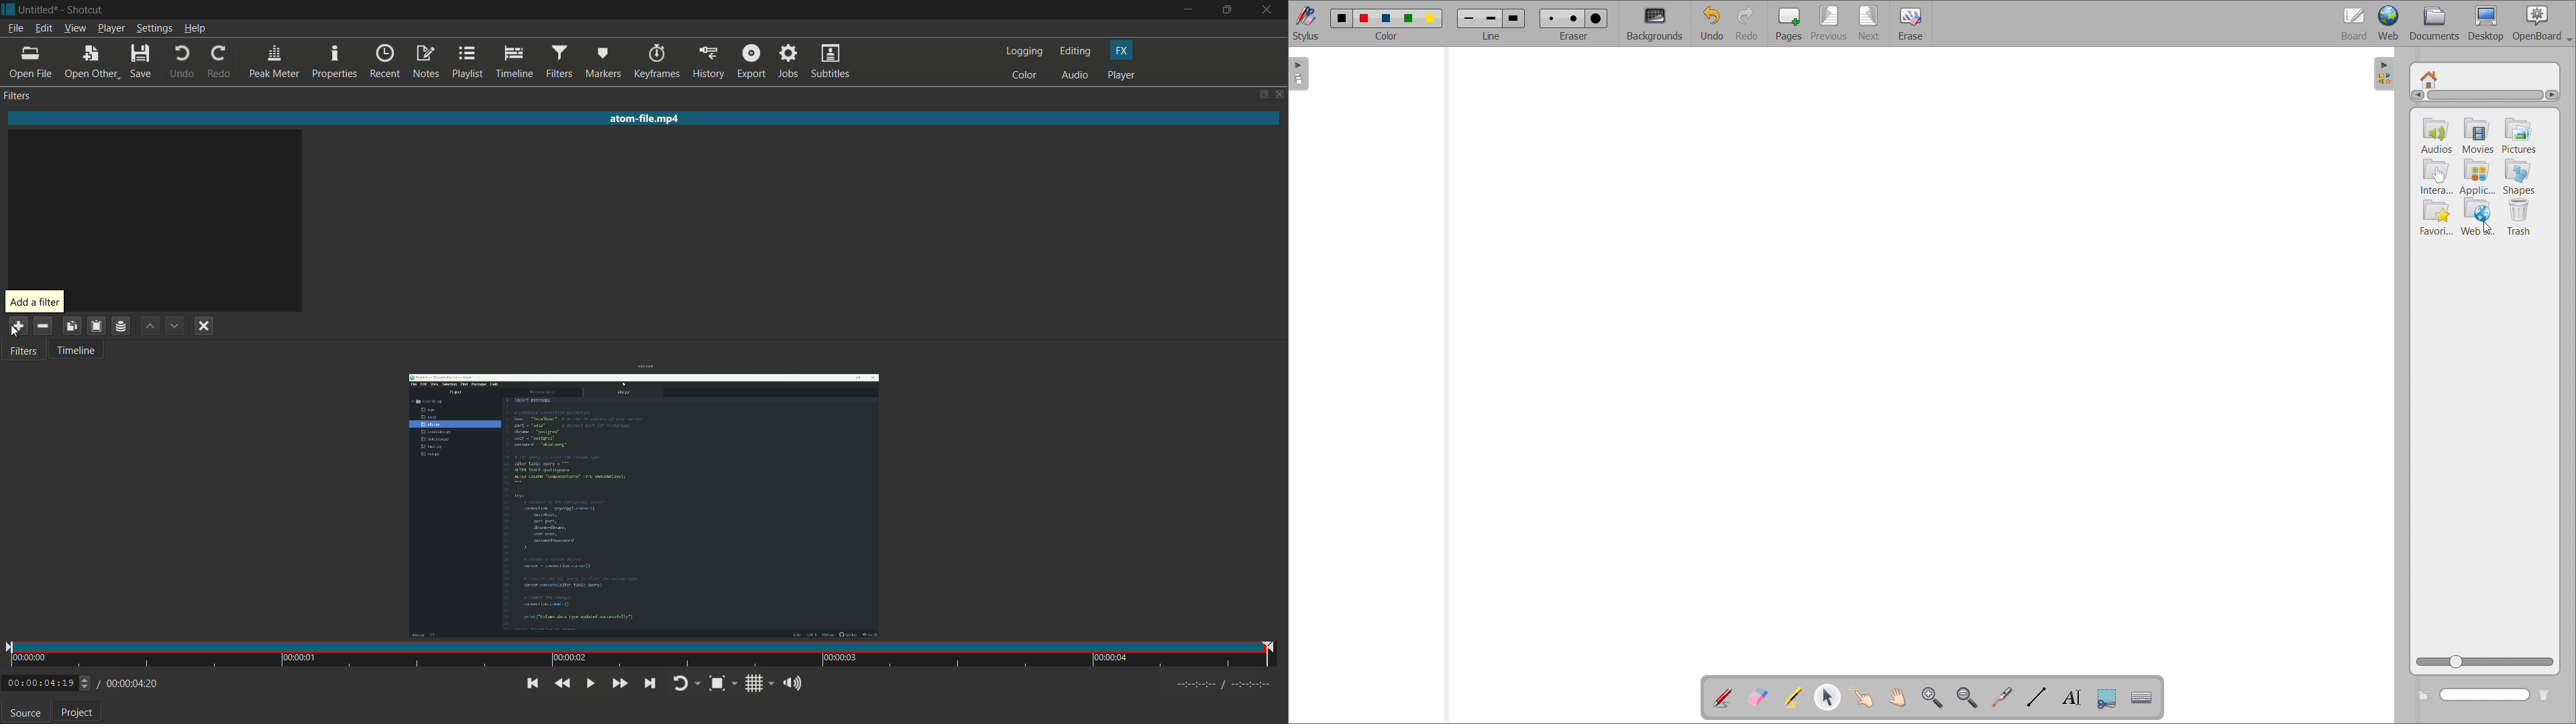  I want to click on atom-file.mp4 (file name), so click(645, 117).